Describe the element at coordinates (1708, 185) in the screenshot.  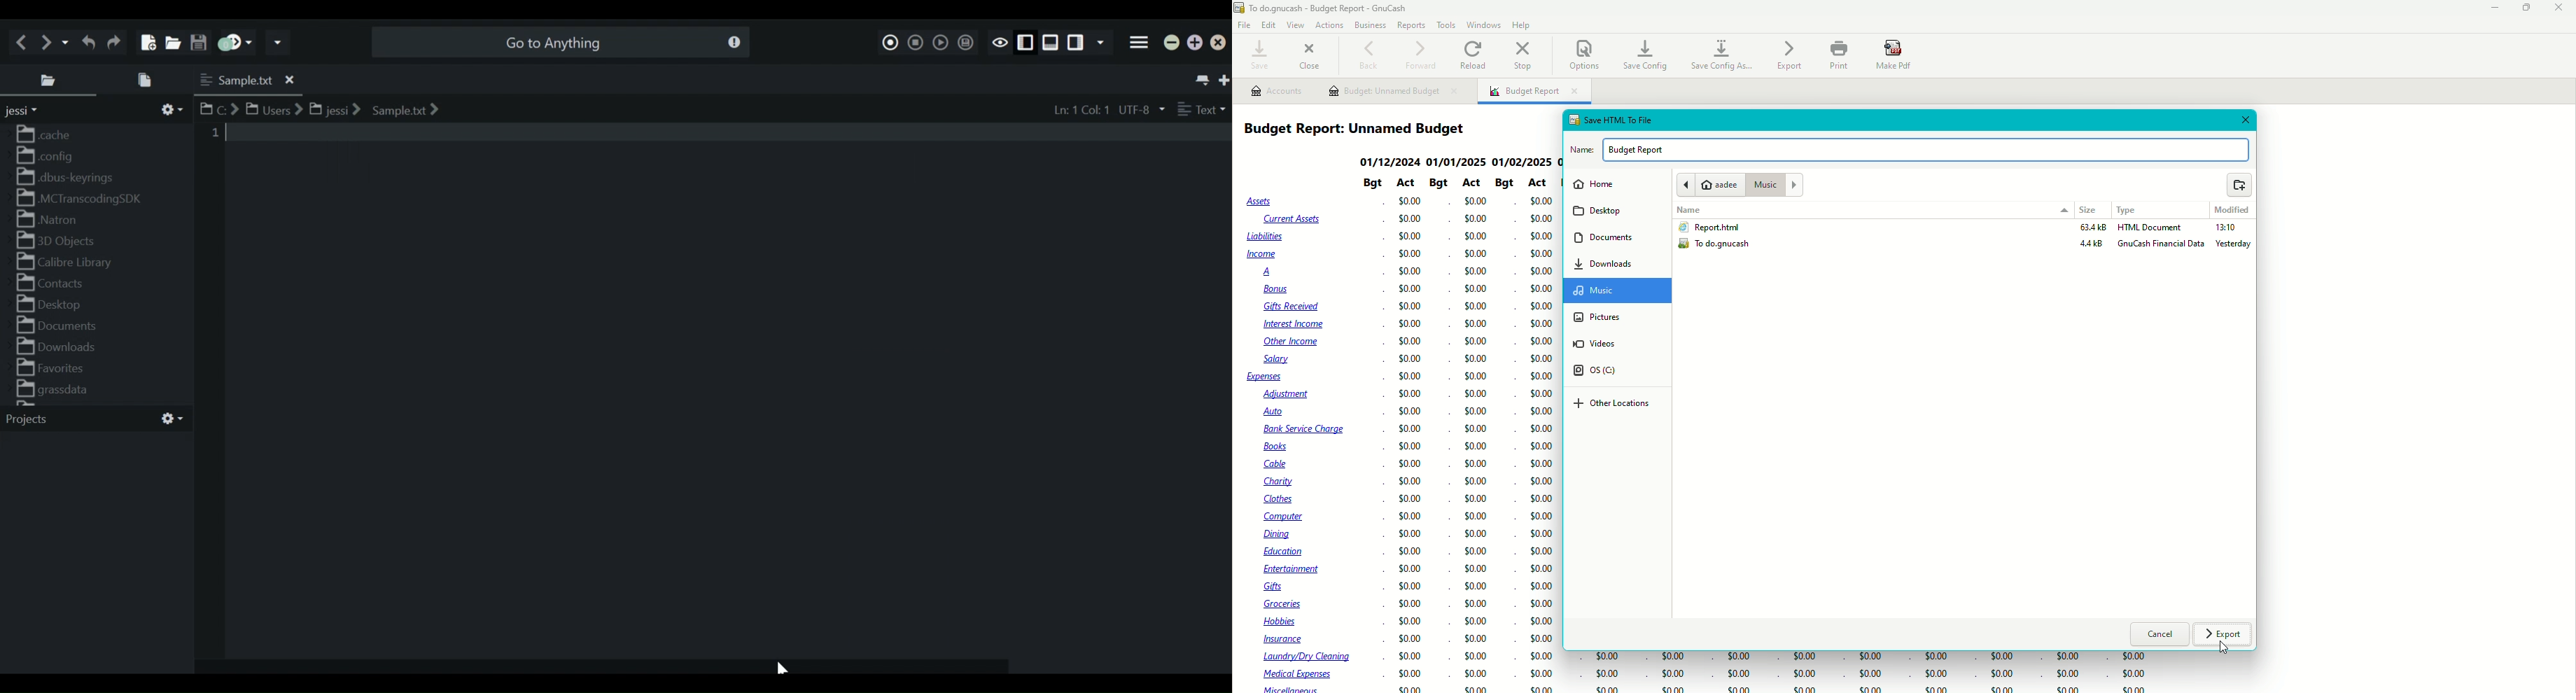
I see `Aadee` at that location.